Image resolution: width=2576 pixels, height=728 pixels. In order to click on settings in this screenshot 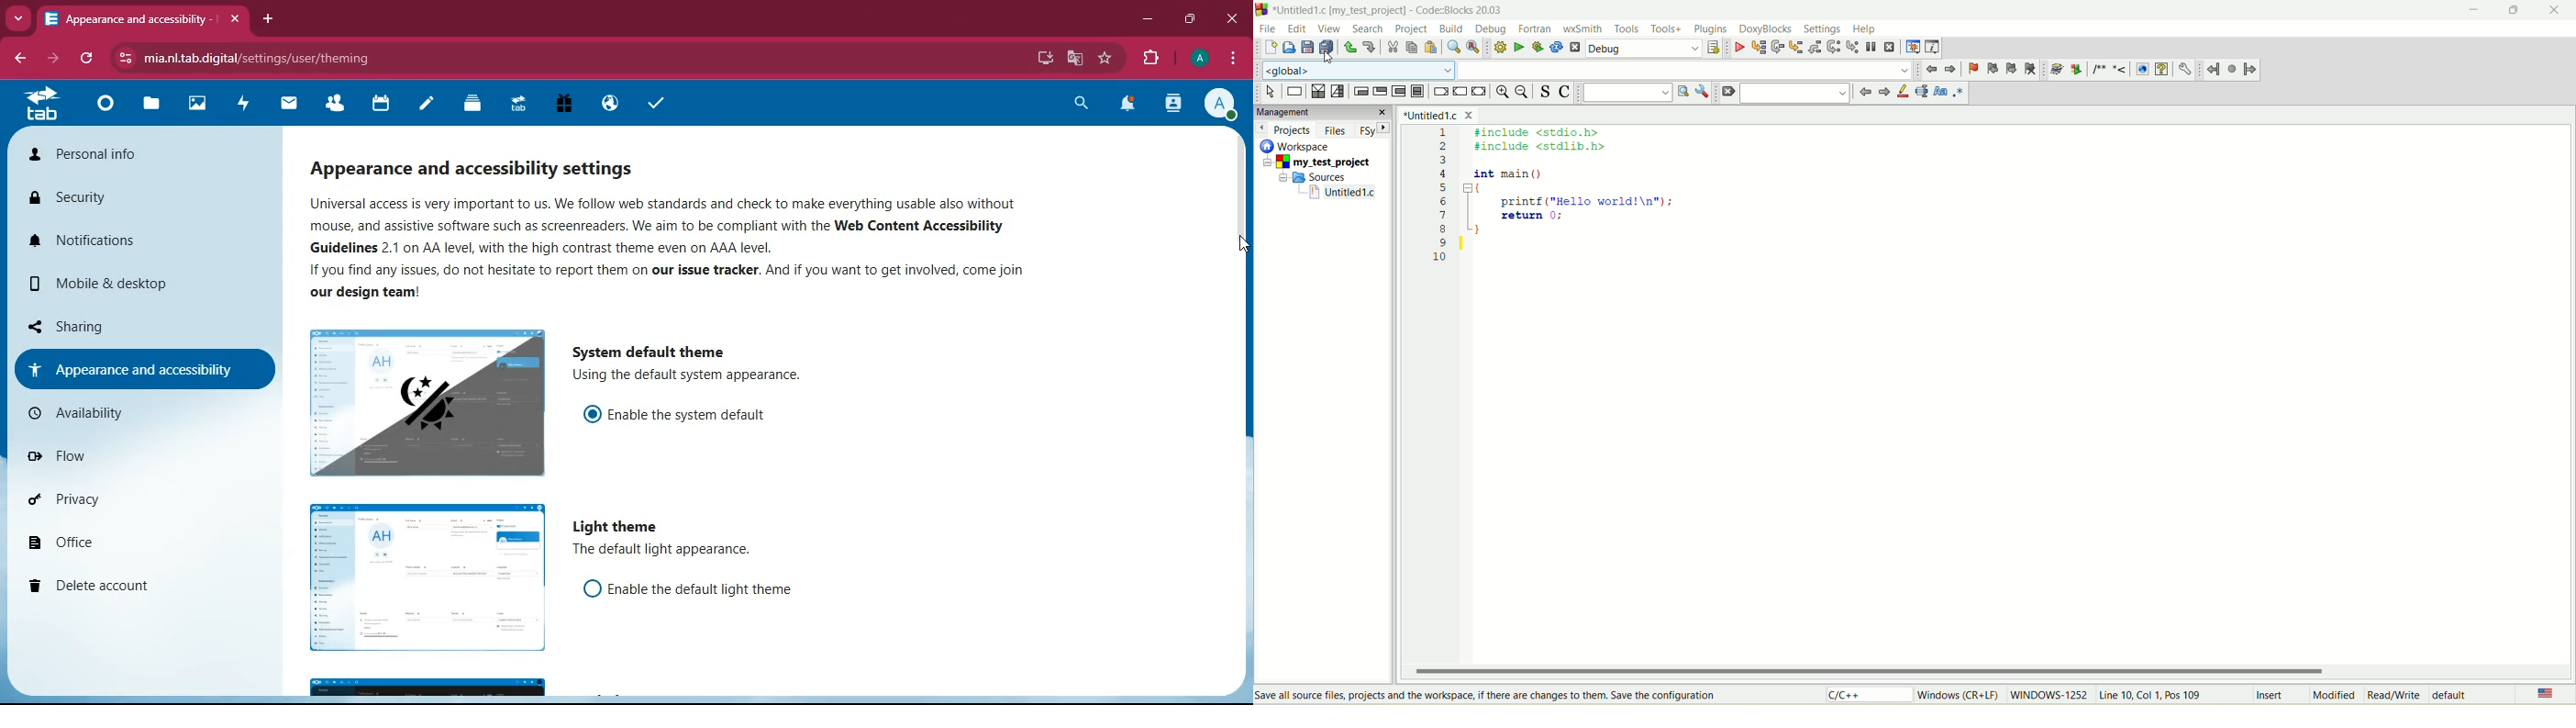, I will do `click(1825, 29)`.